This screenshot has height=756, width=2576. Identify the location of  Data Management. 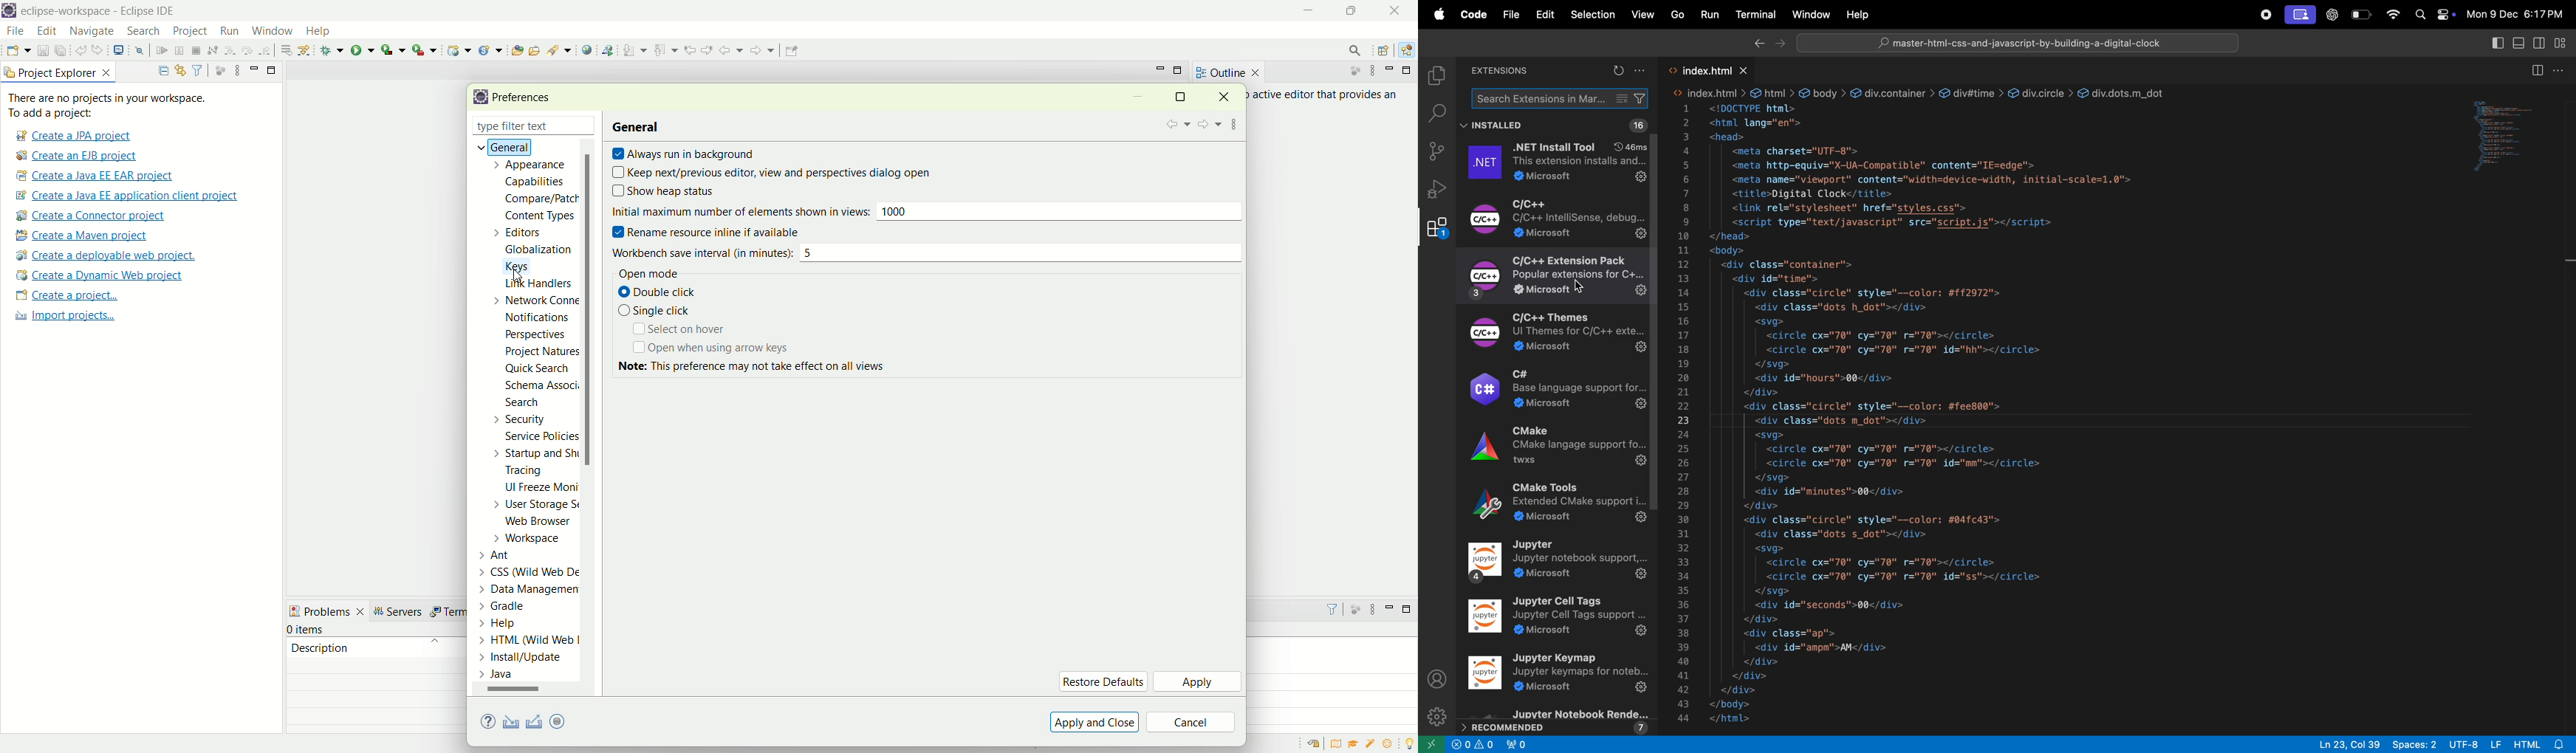
(519, 588).